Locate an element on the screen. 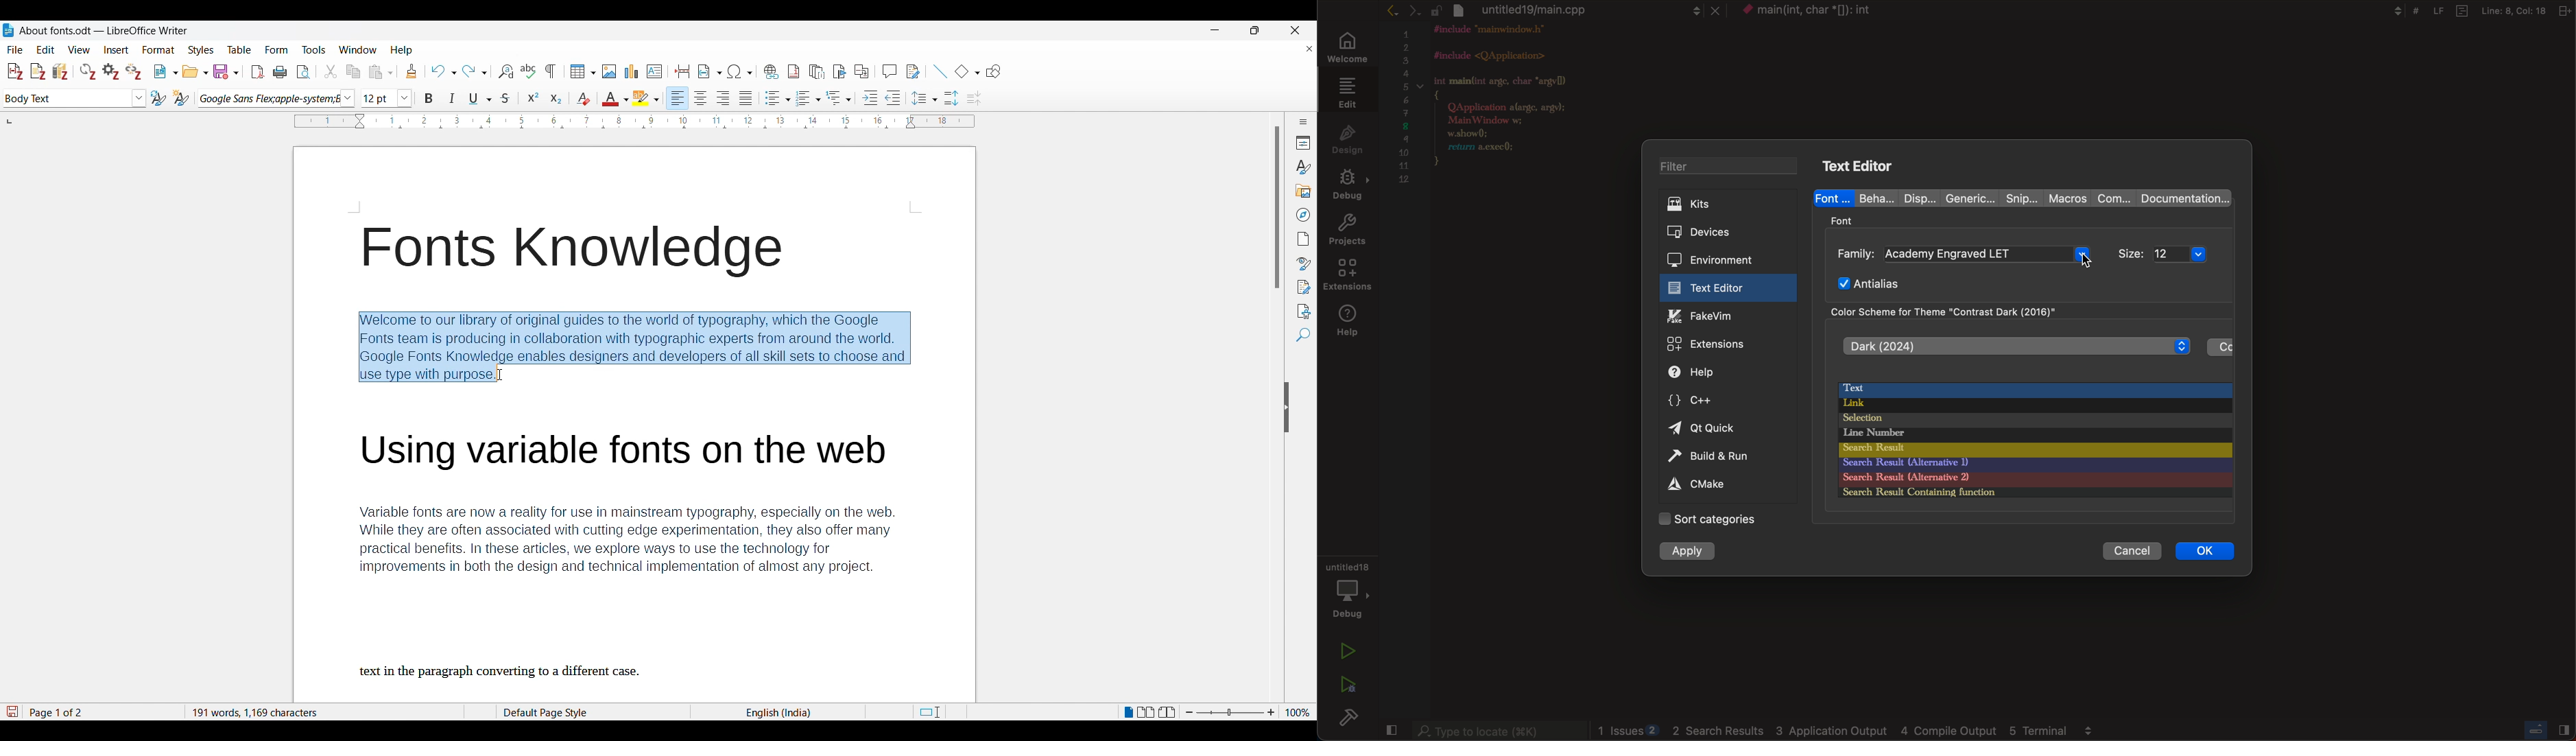 Image resolution: width=2576 pixels, height=756 pixels. Zoom slider is located at coordinates (1230, 712).